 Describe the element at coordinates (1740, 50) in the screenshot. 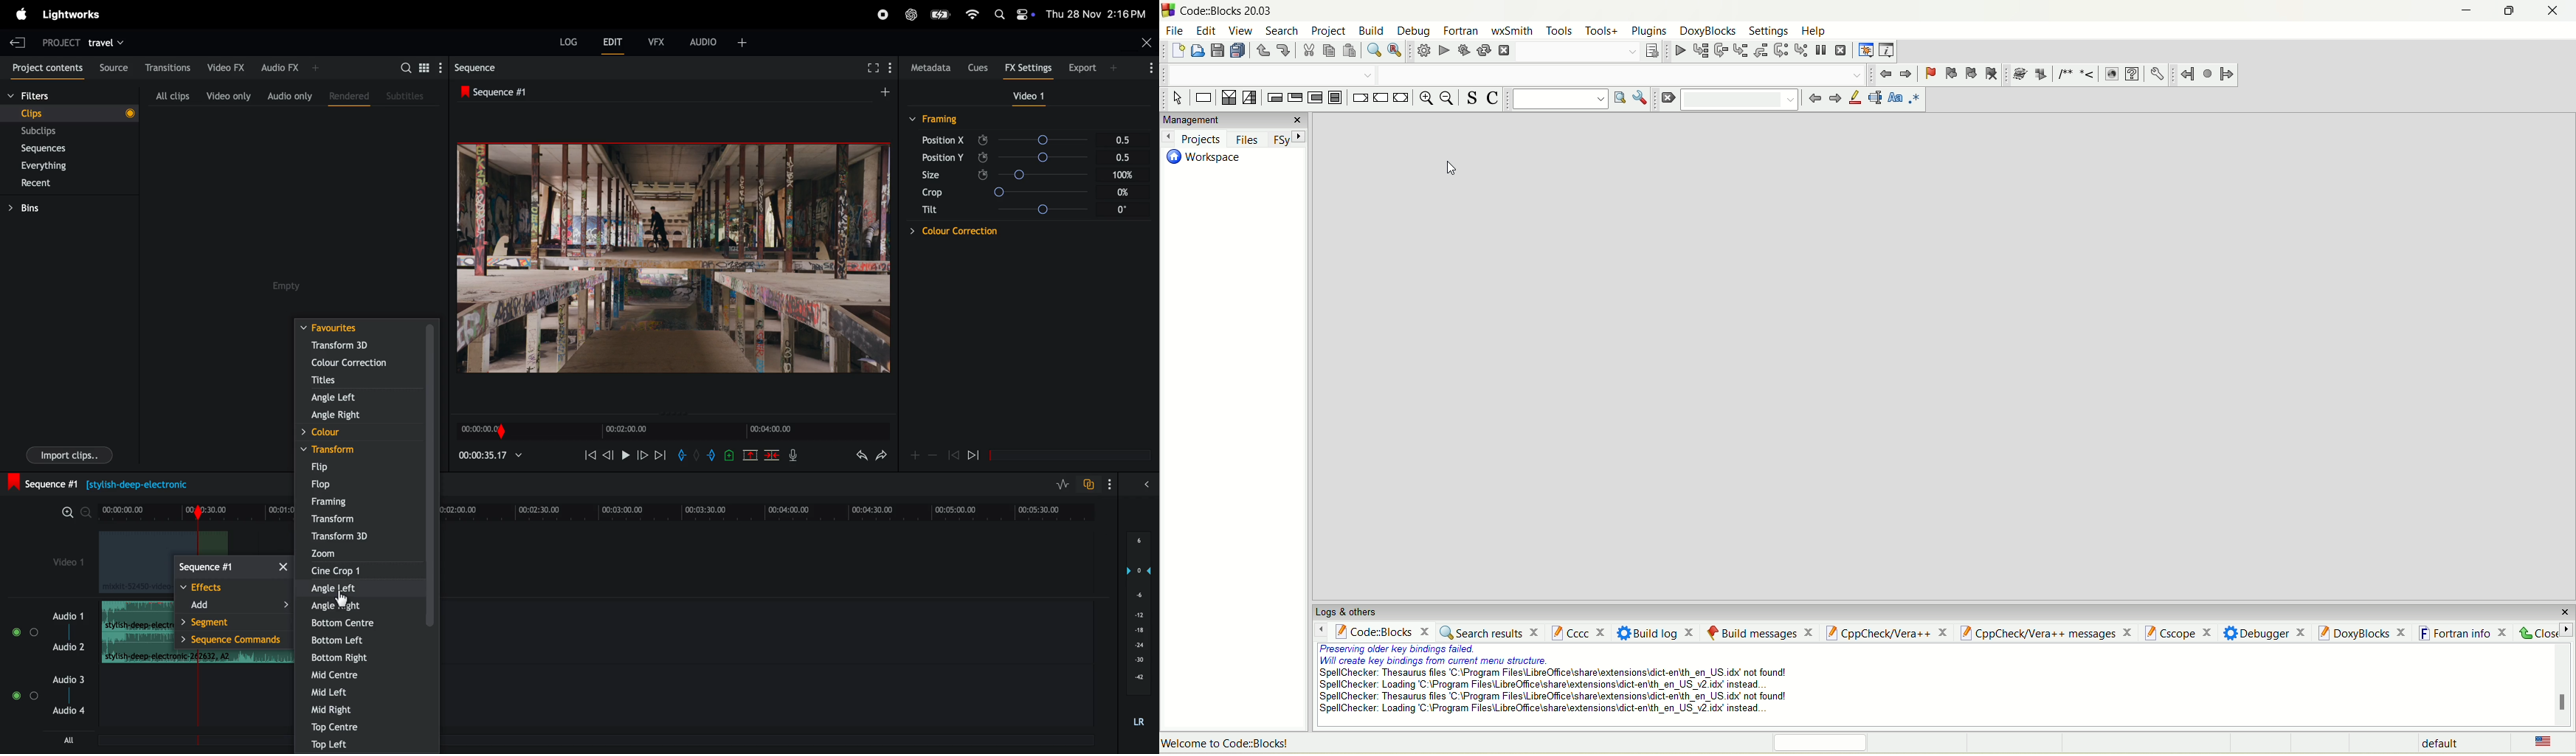

I see `step into` at that location.